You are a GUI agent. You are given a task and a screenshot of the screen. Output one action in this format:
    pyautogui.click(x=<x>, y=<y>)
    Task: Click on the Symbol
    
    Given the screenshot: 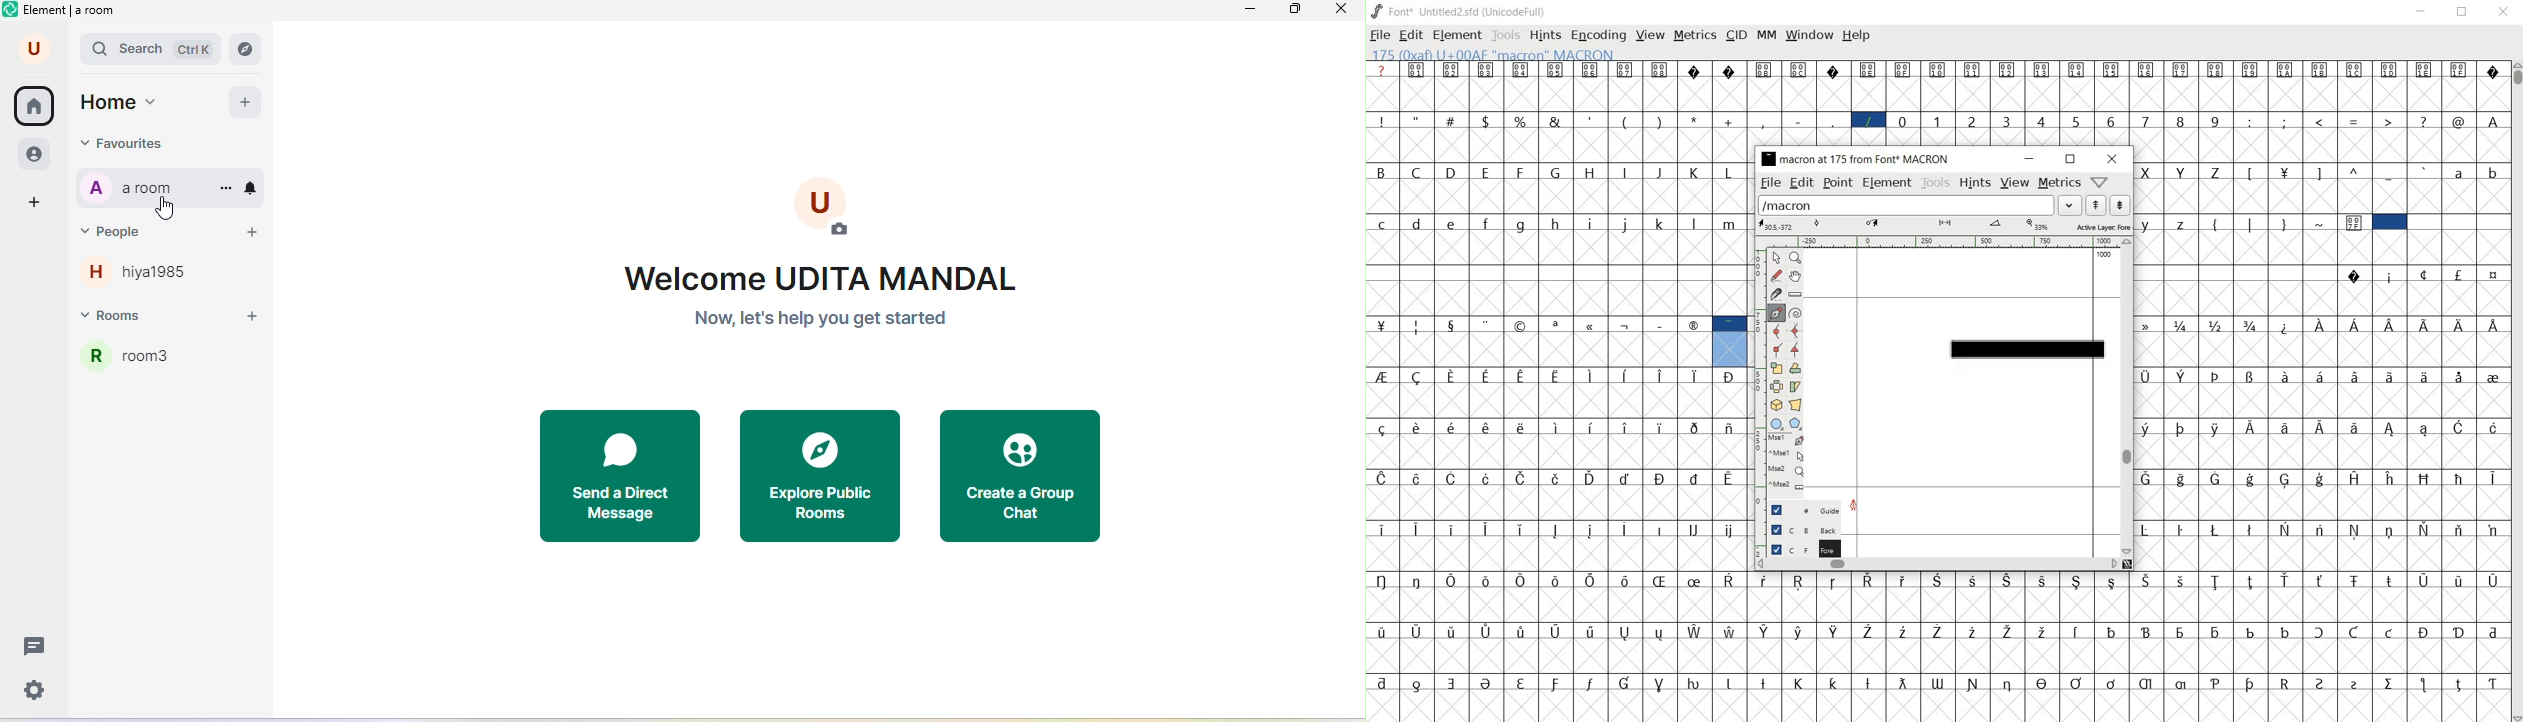 What is the action you would take?
    pyautogui.click(x=2321, y=72)
    